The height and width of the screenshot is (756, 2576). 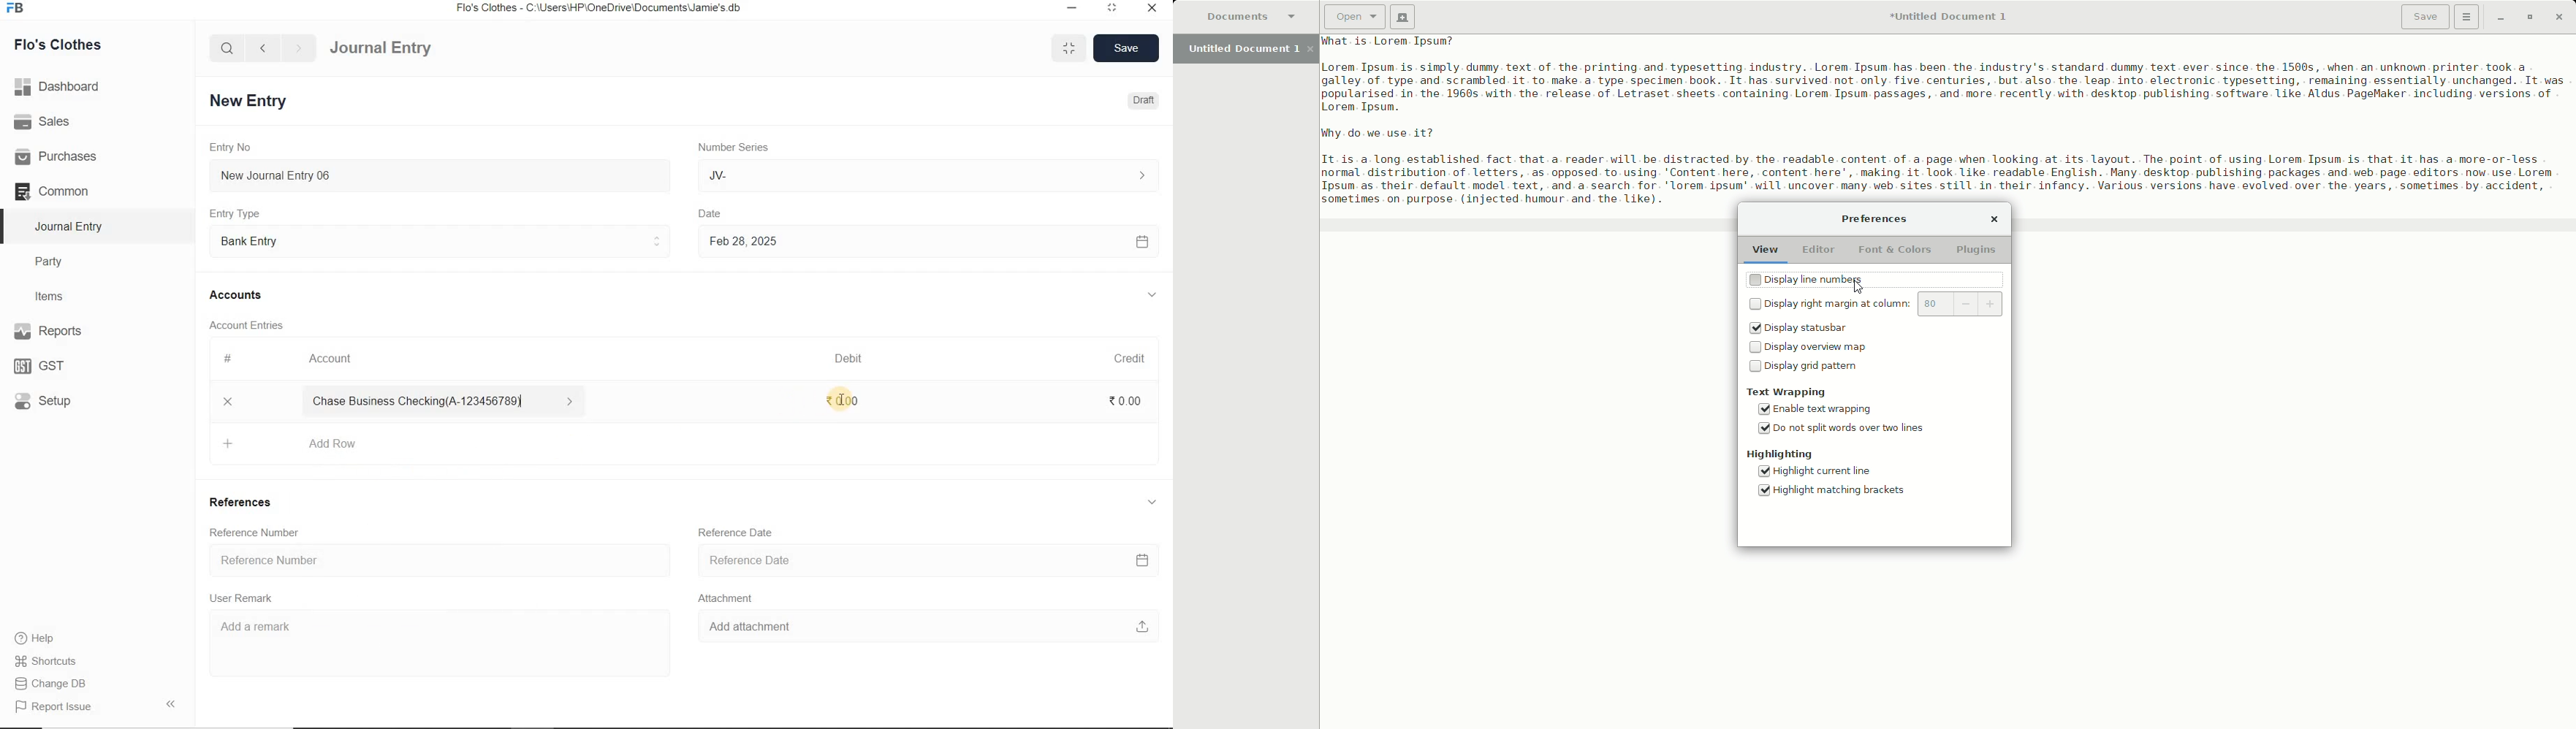 I want to click on Reference Date, so click(x=926, y=561).